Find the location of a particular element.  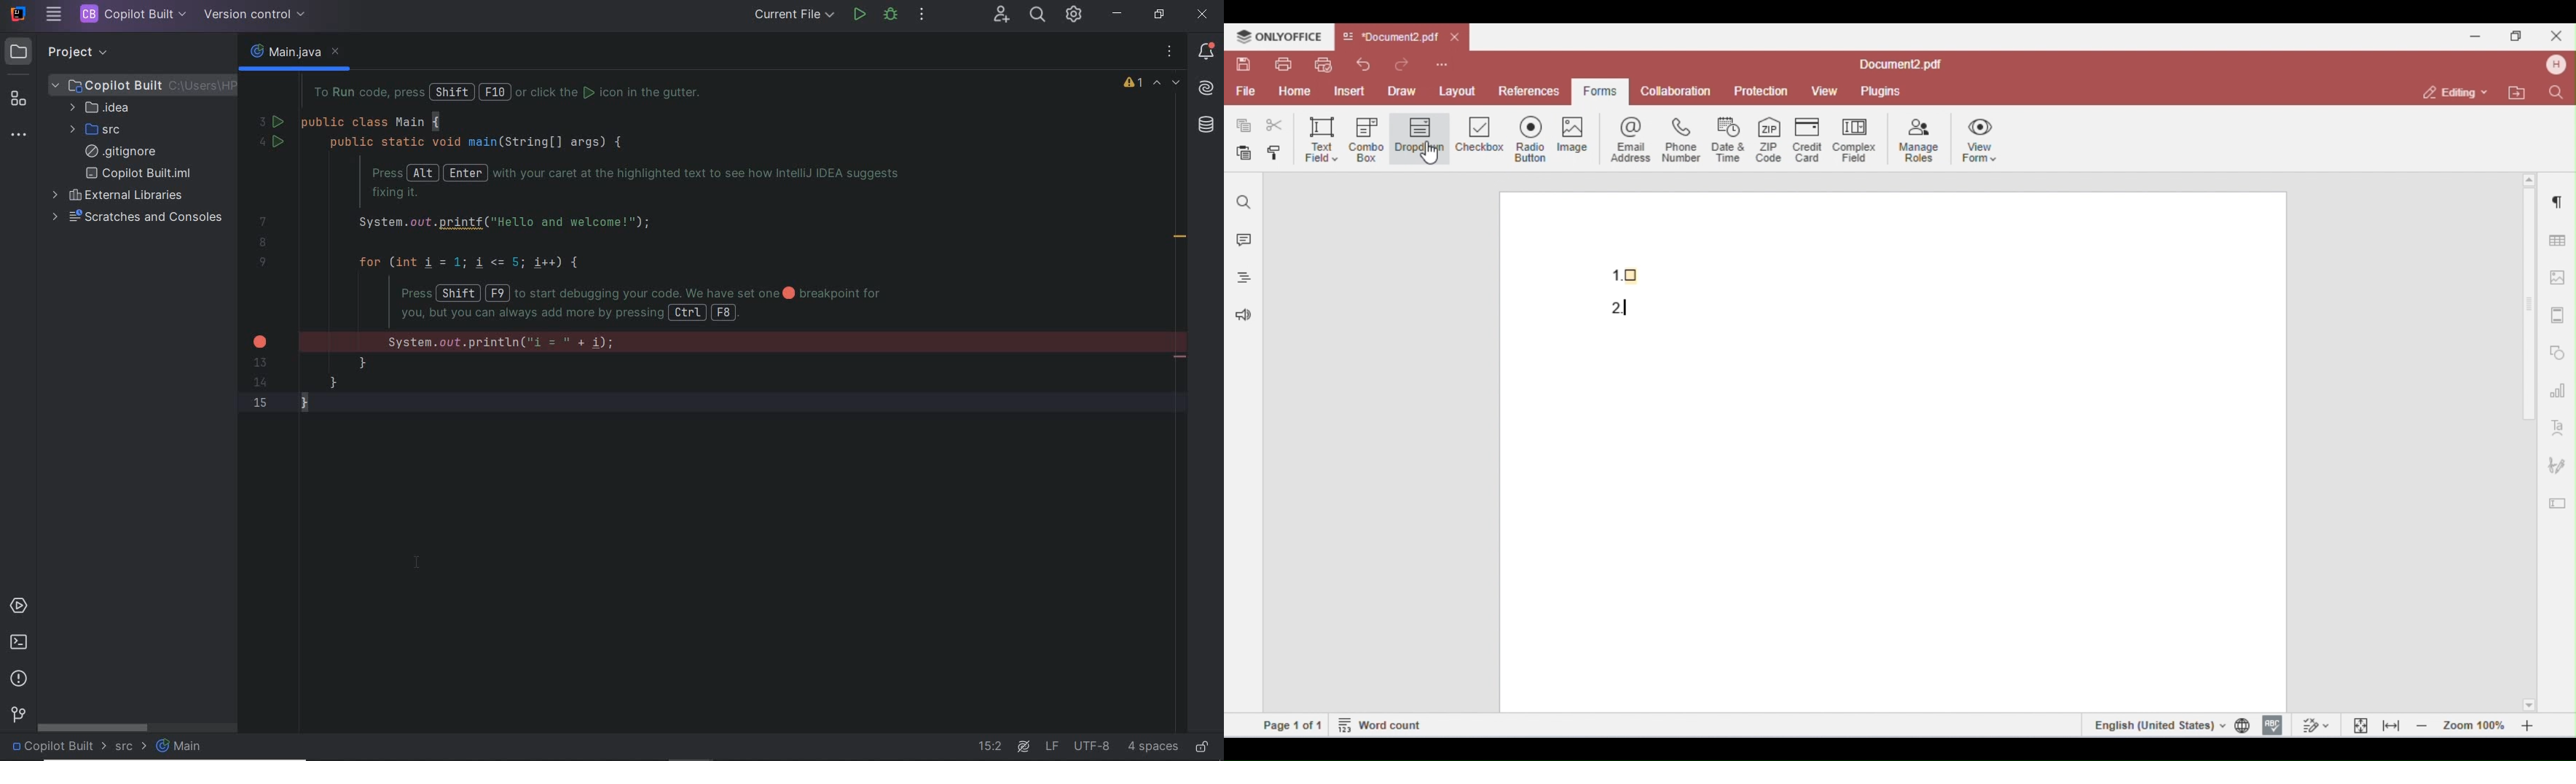

main.java is located at coordinates (293, 51).